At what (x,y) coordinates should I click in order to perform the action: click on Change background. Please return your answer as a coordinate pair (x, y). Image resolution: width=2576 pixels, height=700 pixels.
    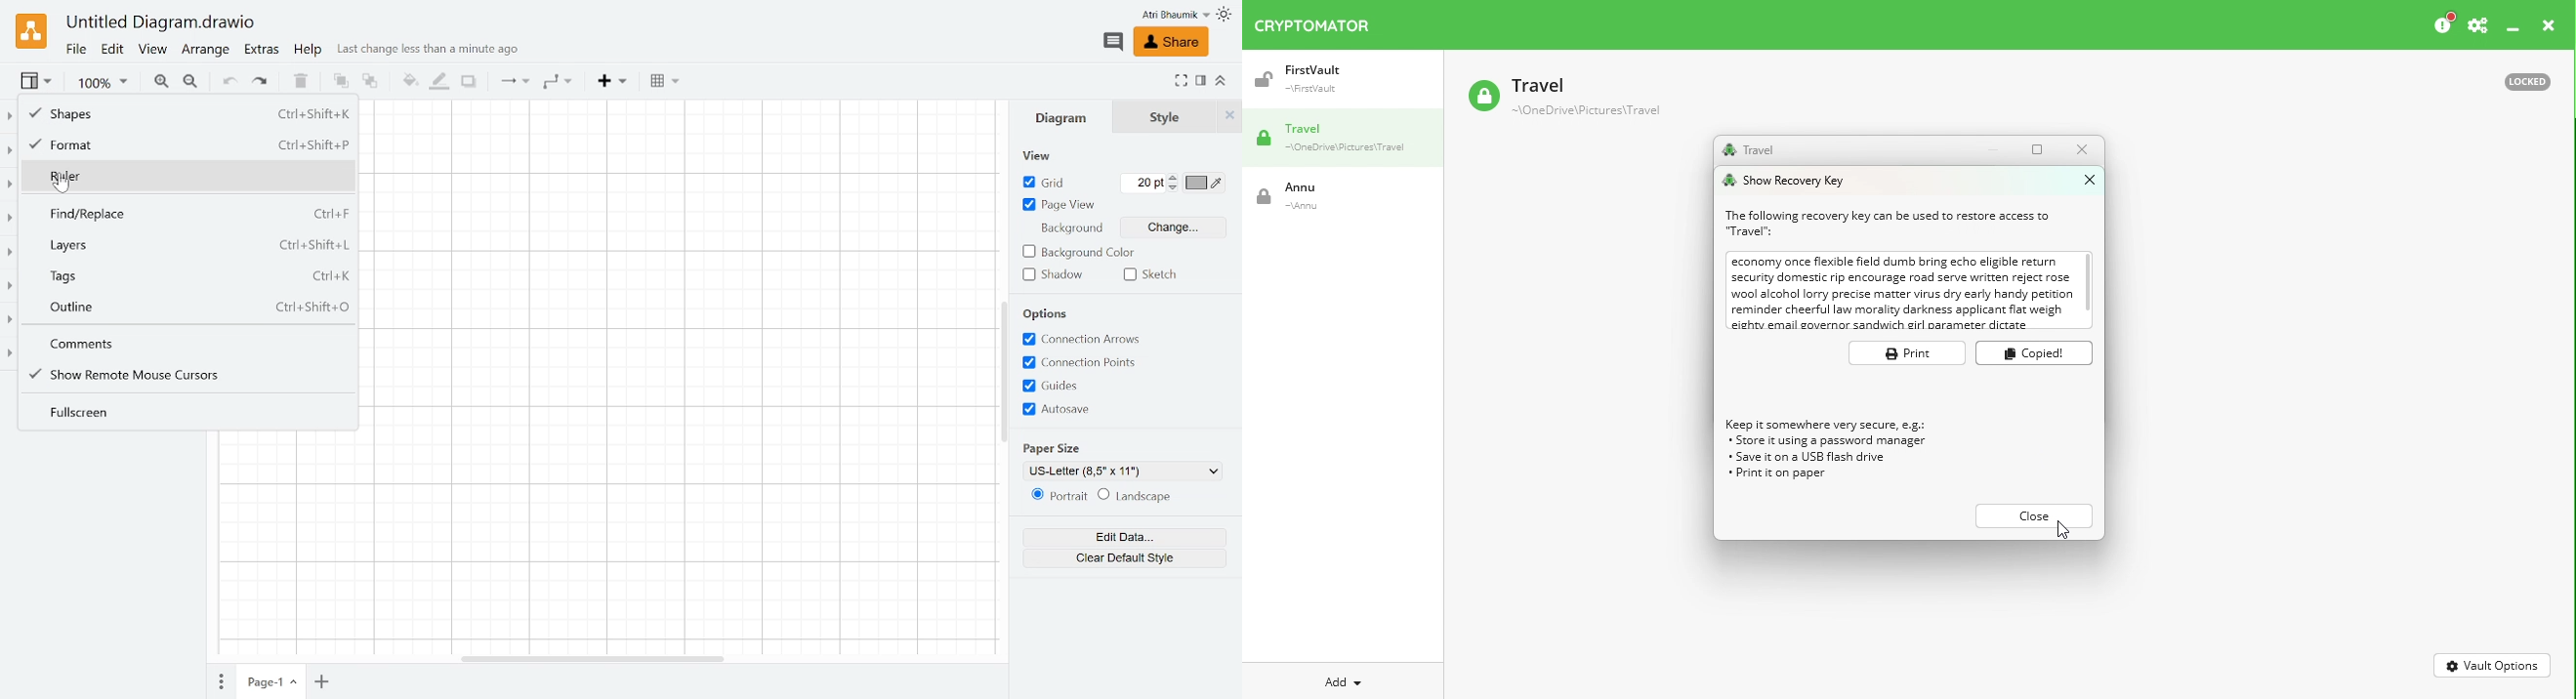
    Looking at the image, I should click on (1179, 226).